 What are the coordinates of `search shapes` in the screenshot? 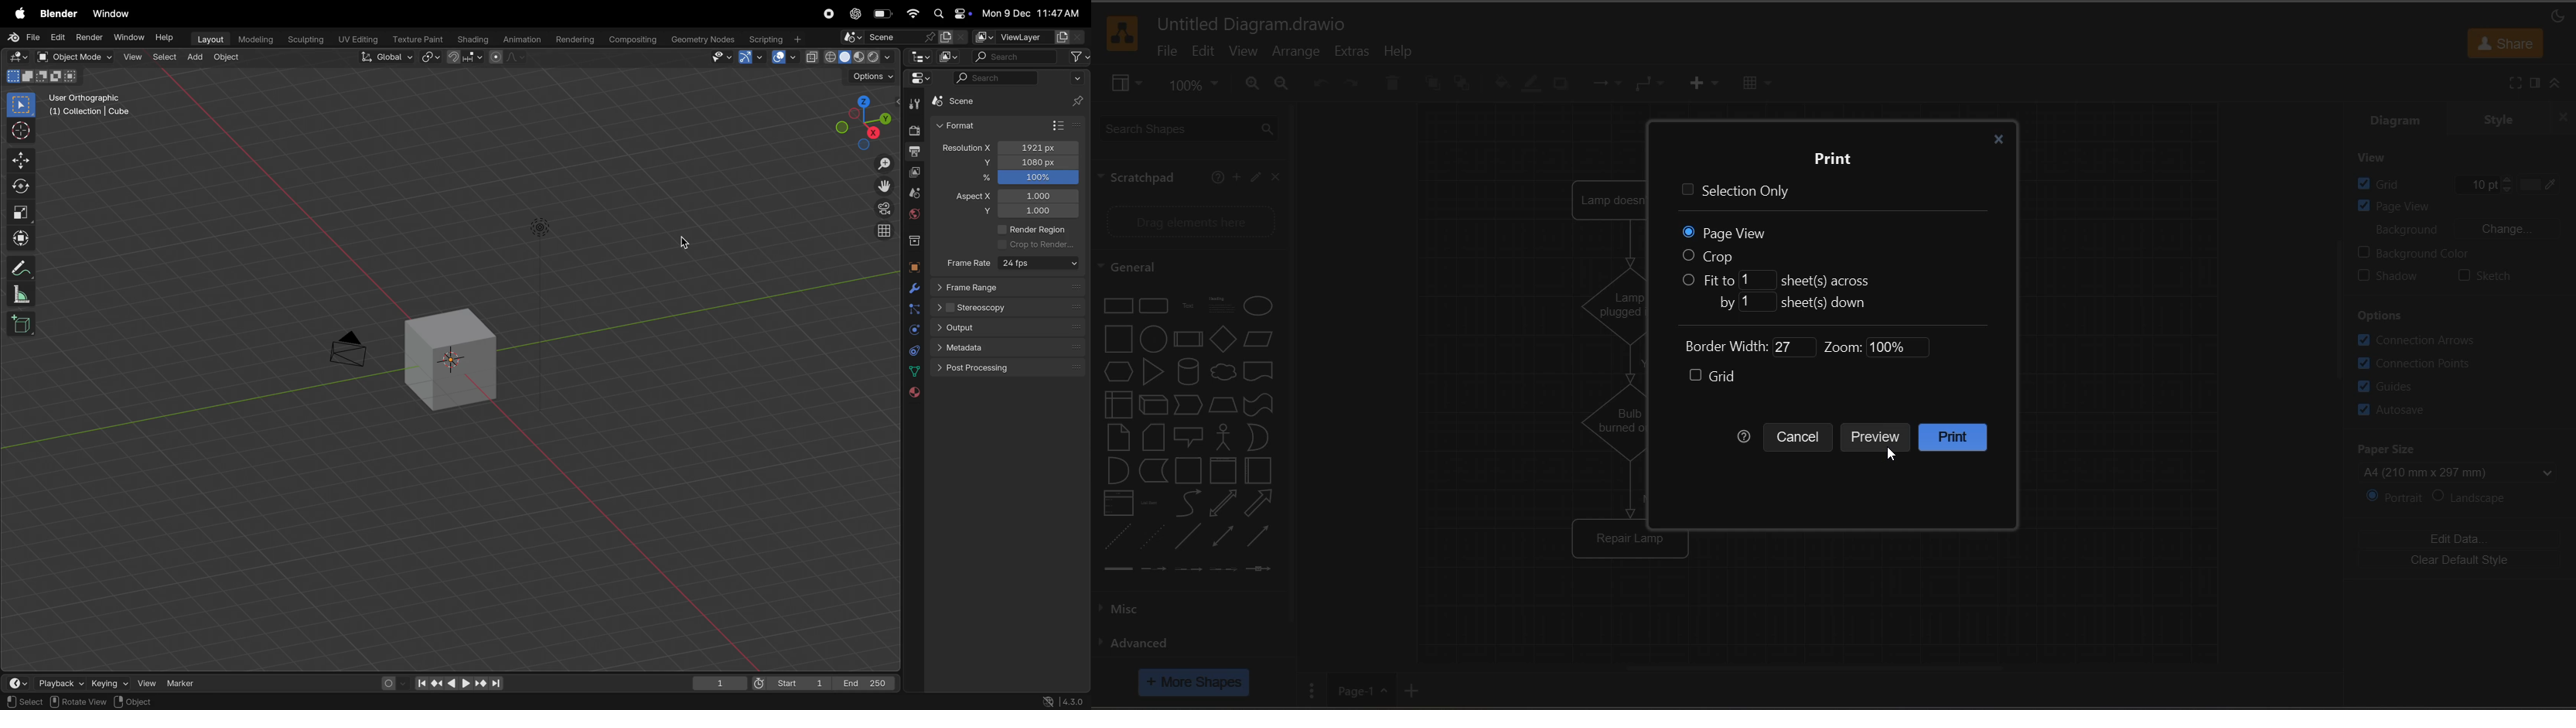 It's located at (1188, 128).